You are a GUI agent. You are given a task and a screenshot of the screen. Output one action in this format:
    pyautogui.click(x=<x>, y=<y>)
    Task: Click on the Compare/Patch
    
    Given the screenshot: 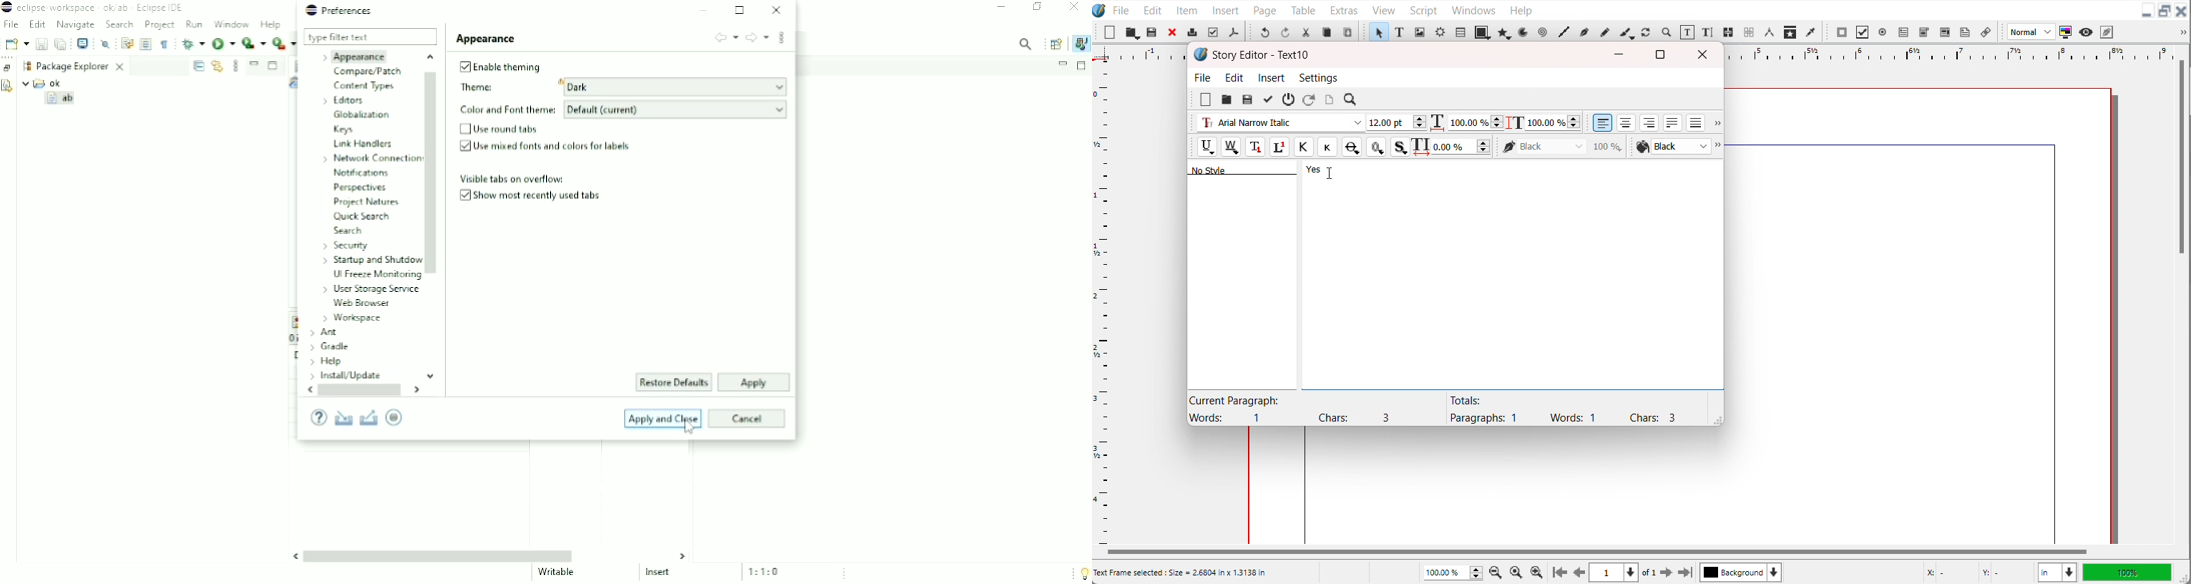 What is the action you would take?
    pyautogui.click(x=368, y=71)
    